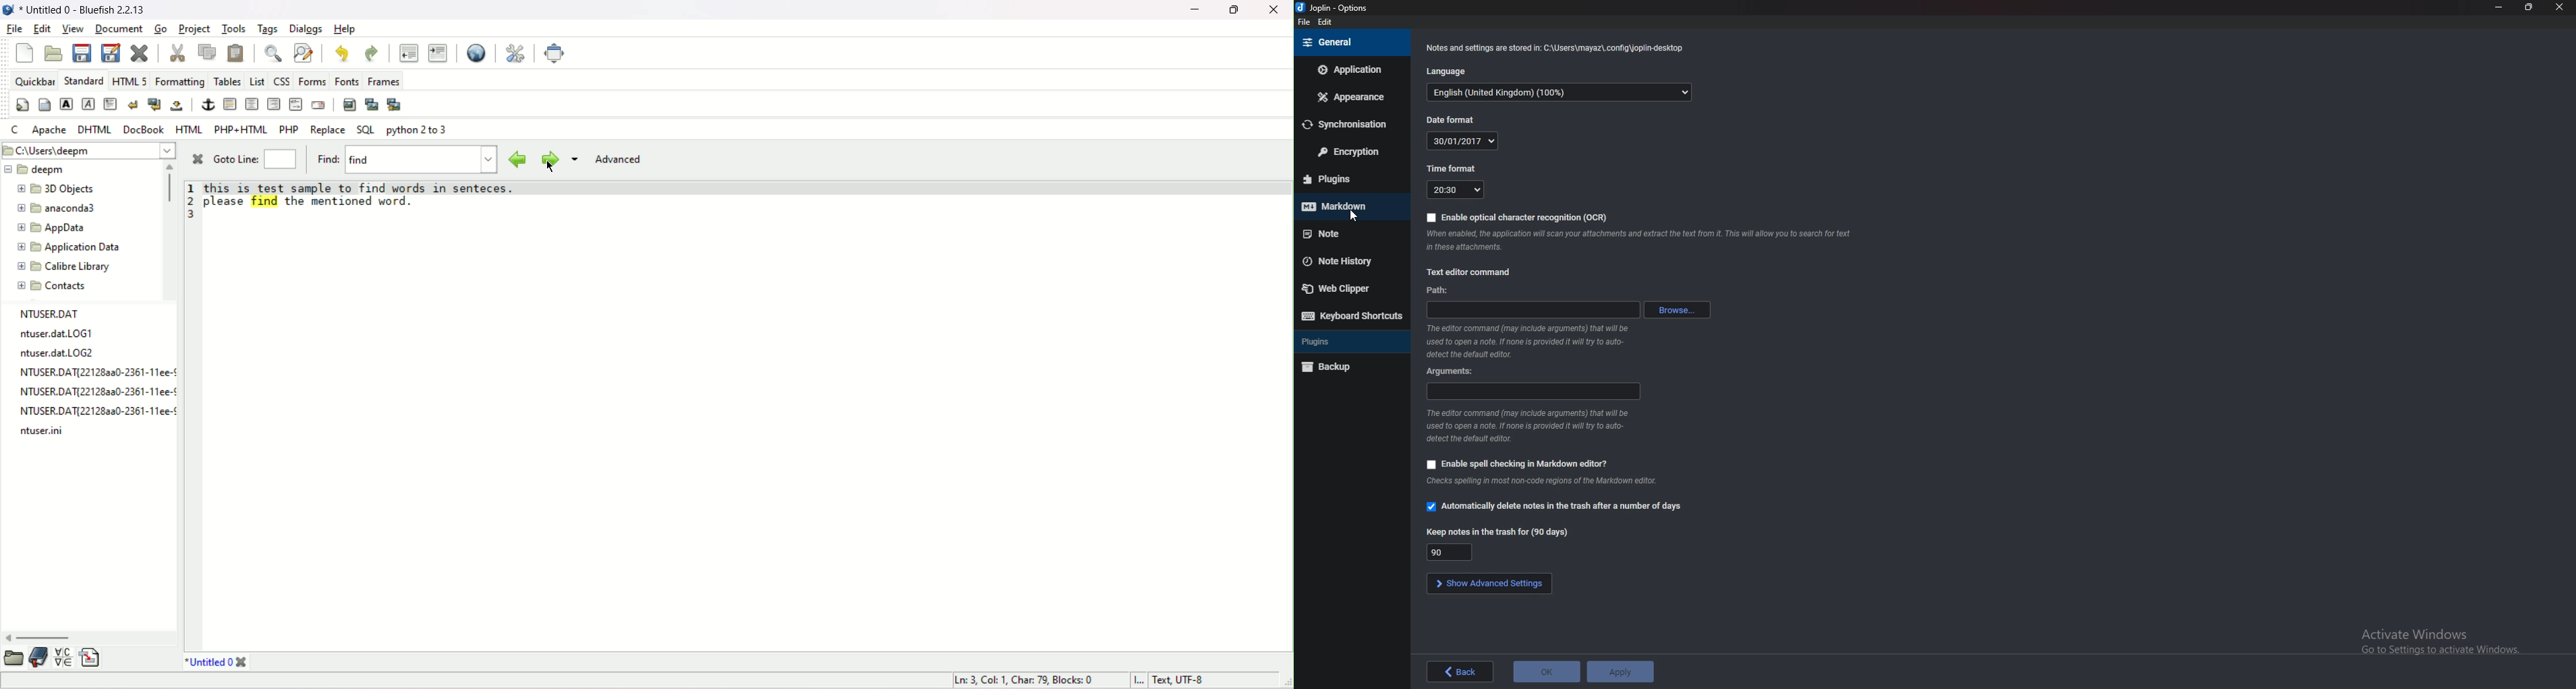 This screenshot has width=2576, height=700. Describe the element at coordinates (1139, 681) in the screenshot. I see `I` at that location.